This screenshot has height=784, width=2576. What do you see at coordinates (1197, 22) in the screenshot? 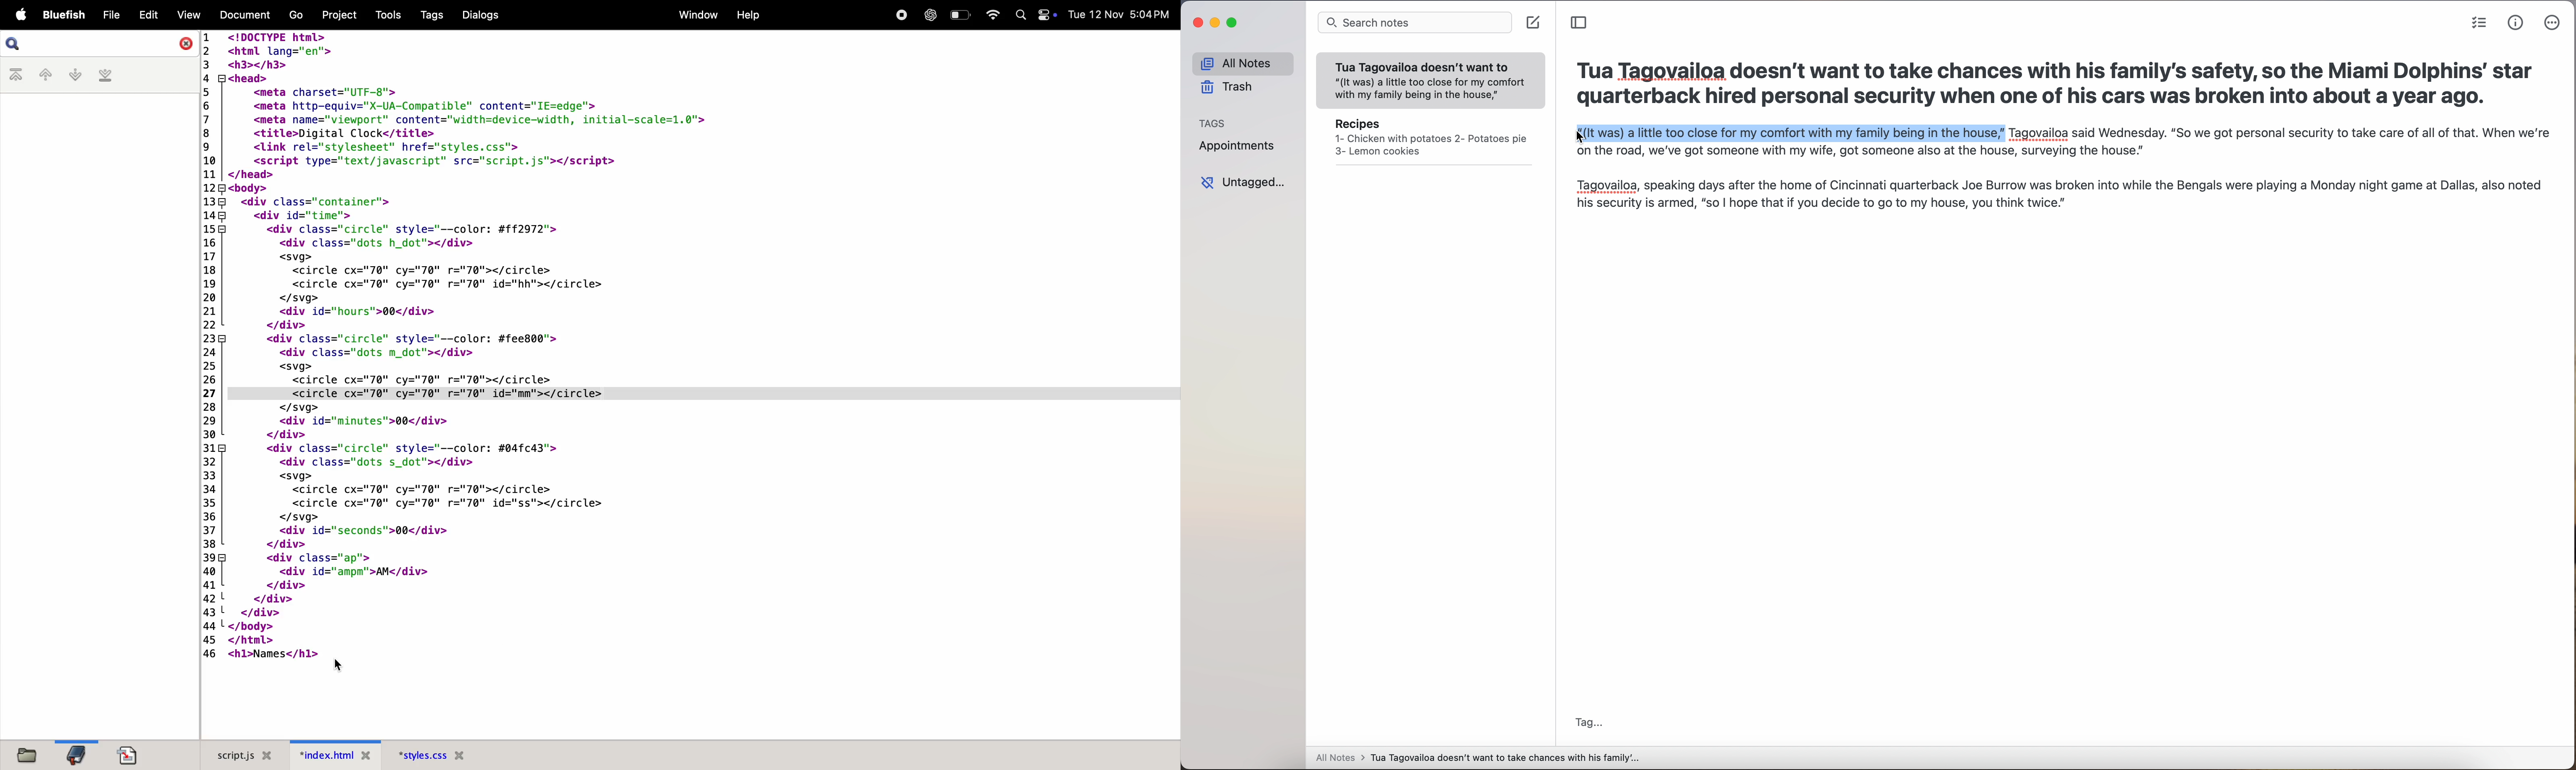
I see `close Simplenote` at bounding box center [1197, 22].